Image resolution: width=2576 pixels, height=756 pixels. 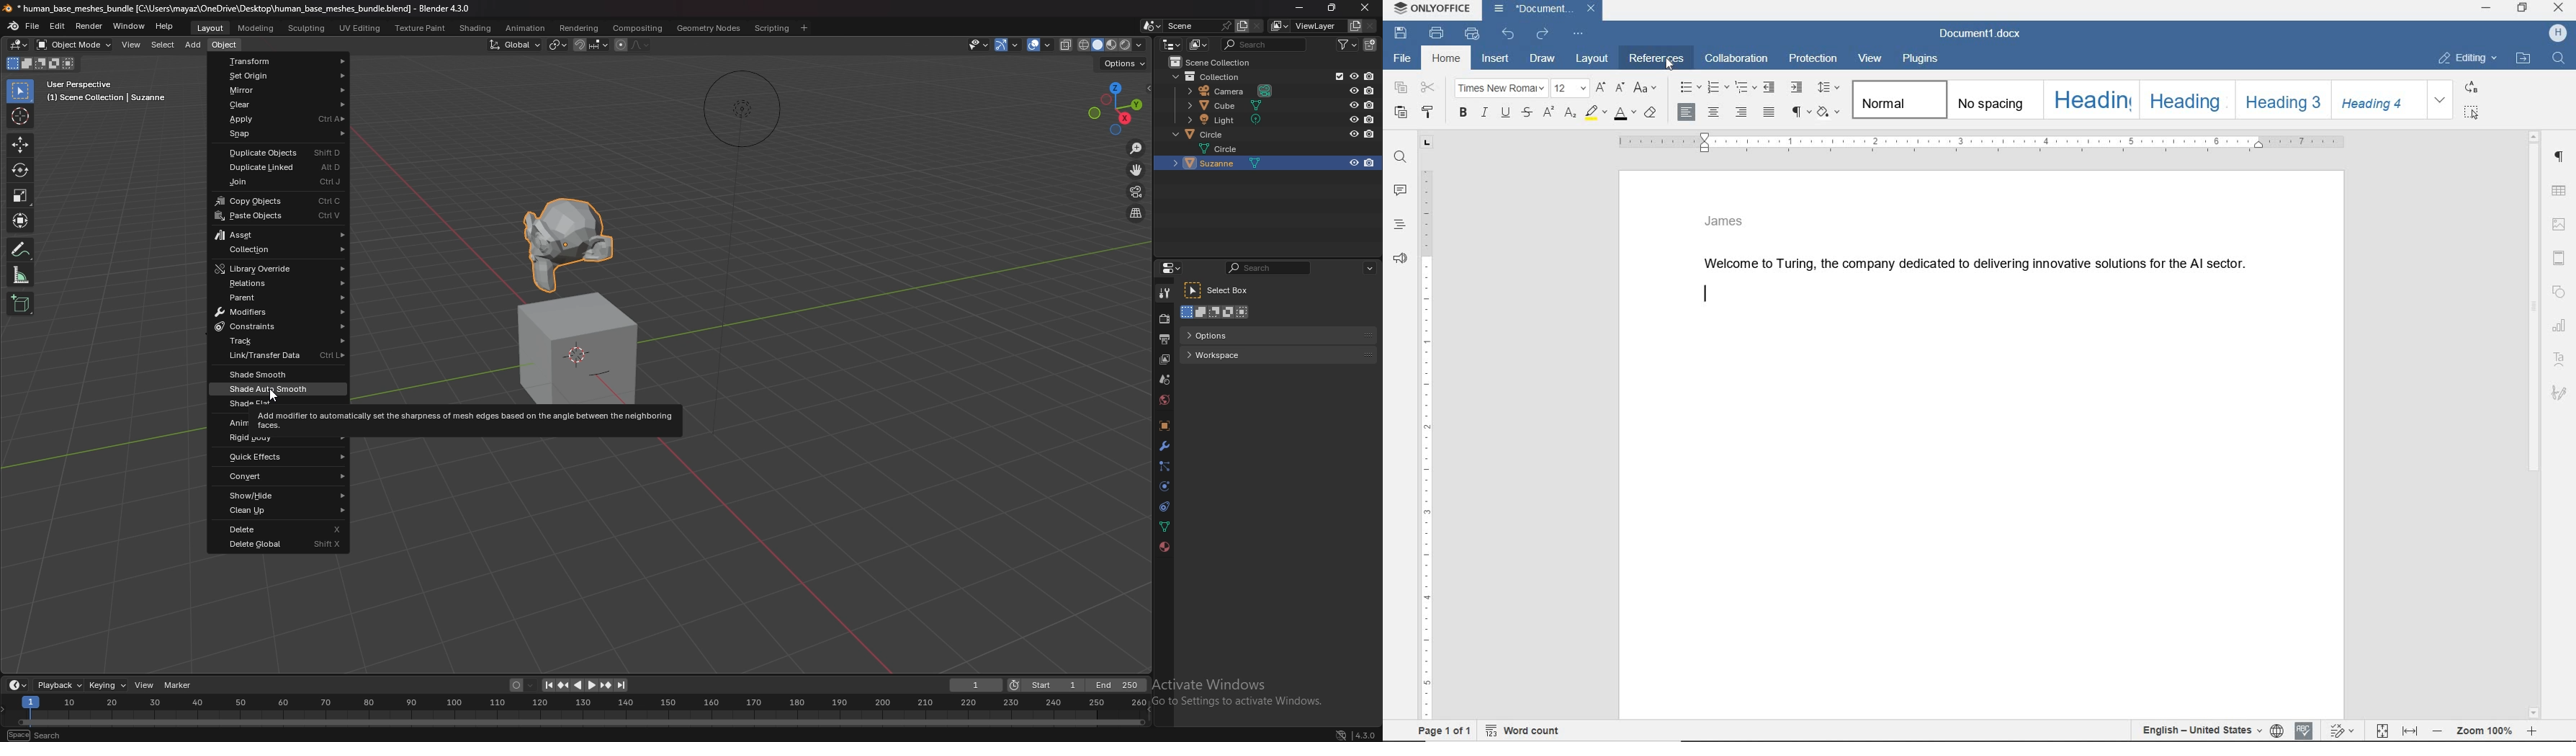 What do you see at coordinates (1542, 34) in the screenshot?
I see `redo` at bounding box center [1542, 34].